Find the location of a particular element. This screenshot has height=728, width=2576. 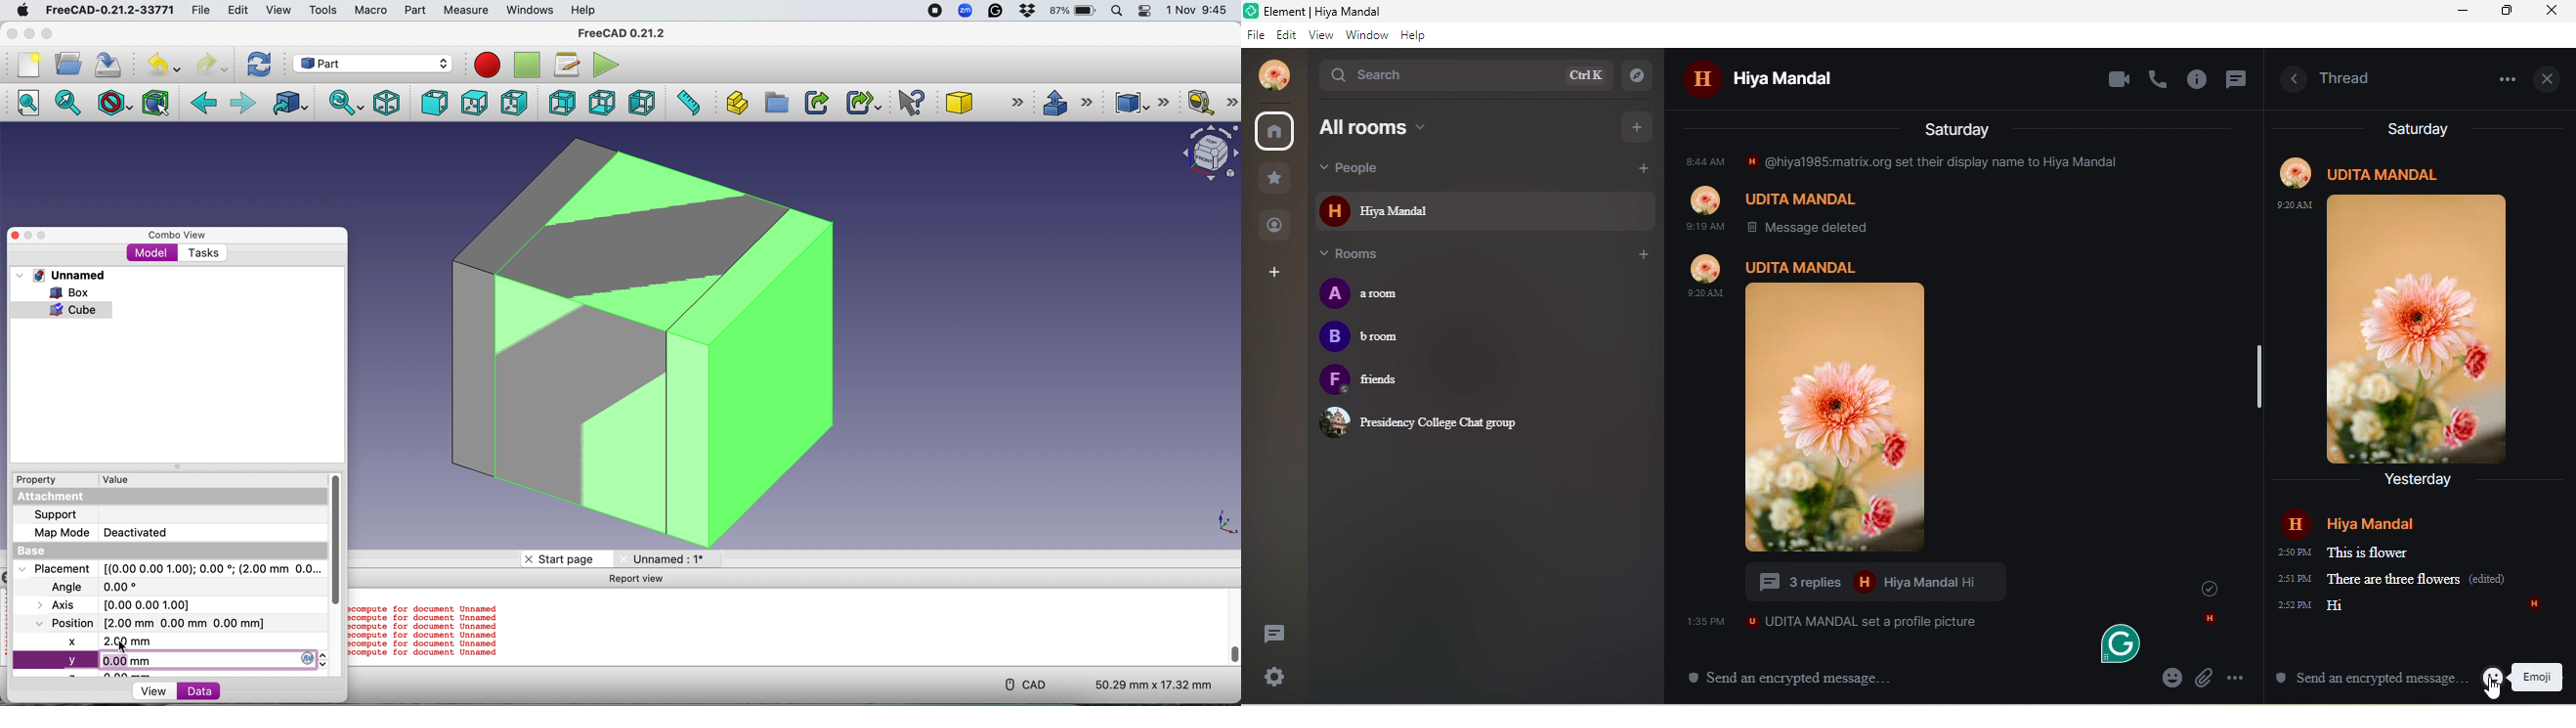

All rooms is located at coordinates (1375, 127).